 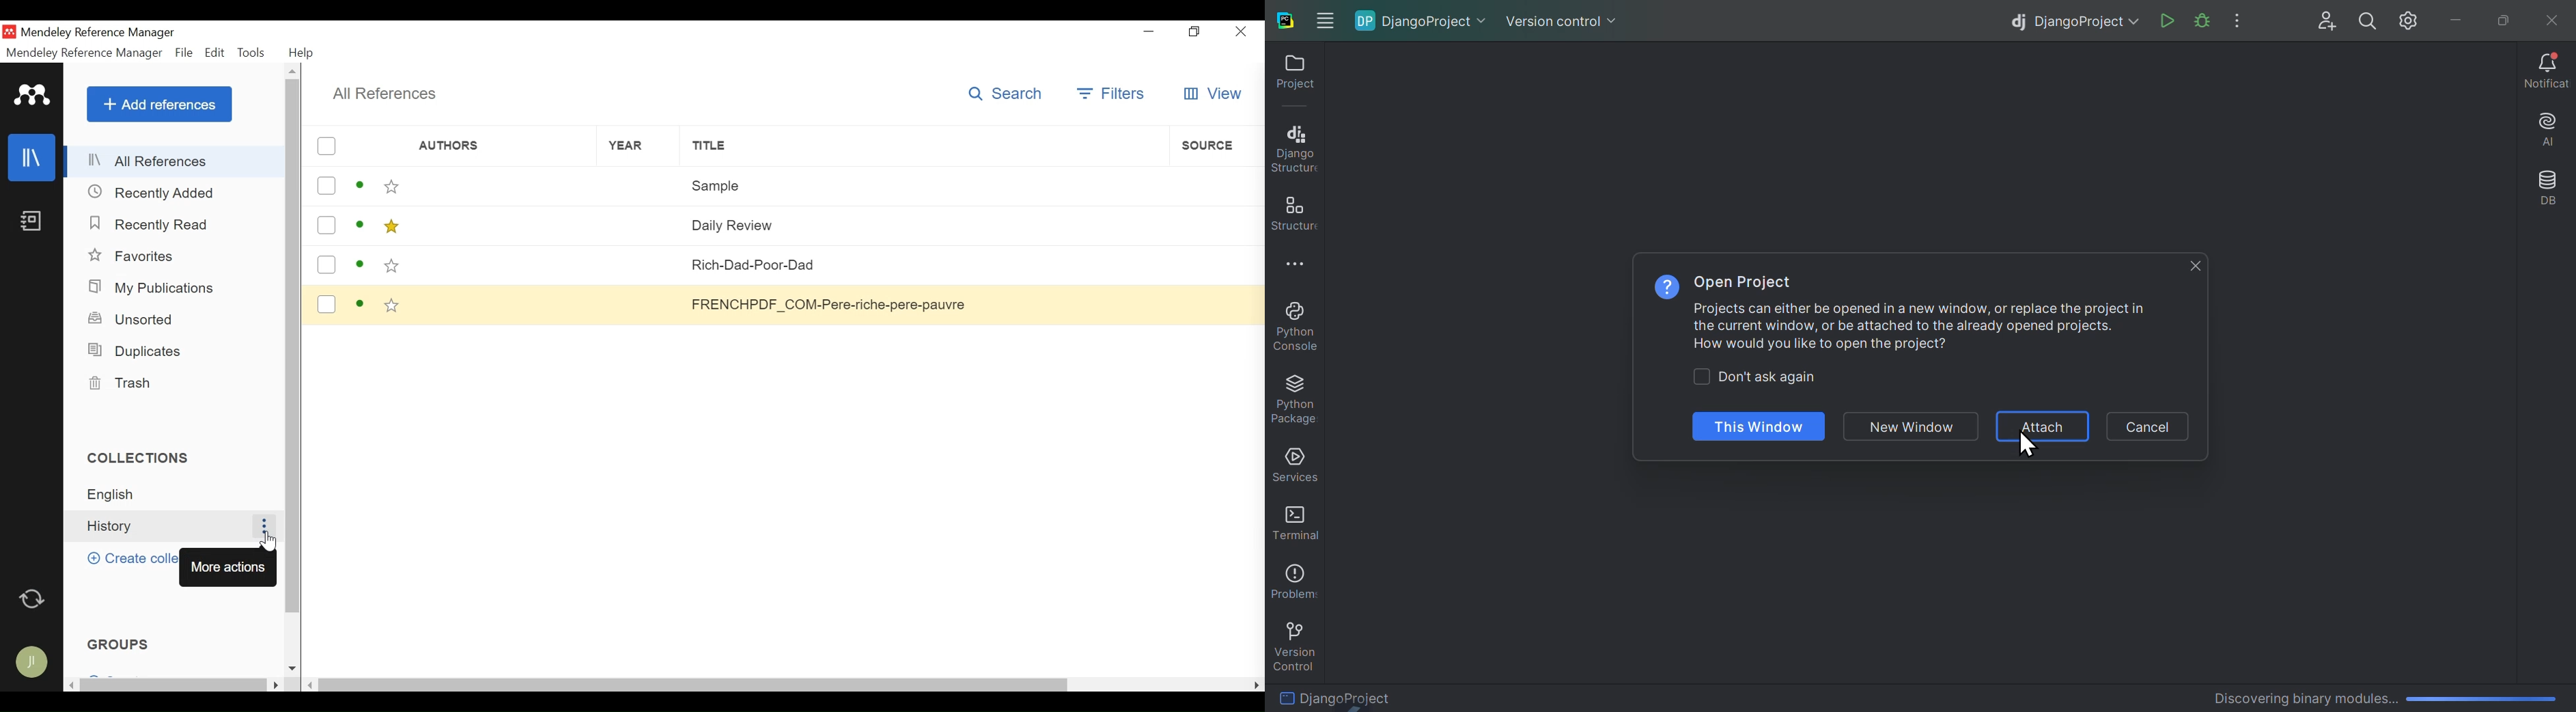 I want to click on Scroll Right, so click(x=1257, y=684).